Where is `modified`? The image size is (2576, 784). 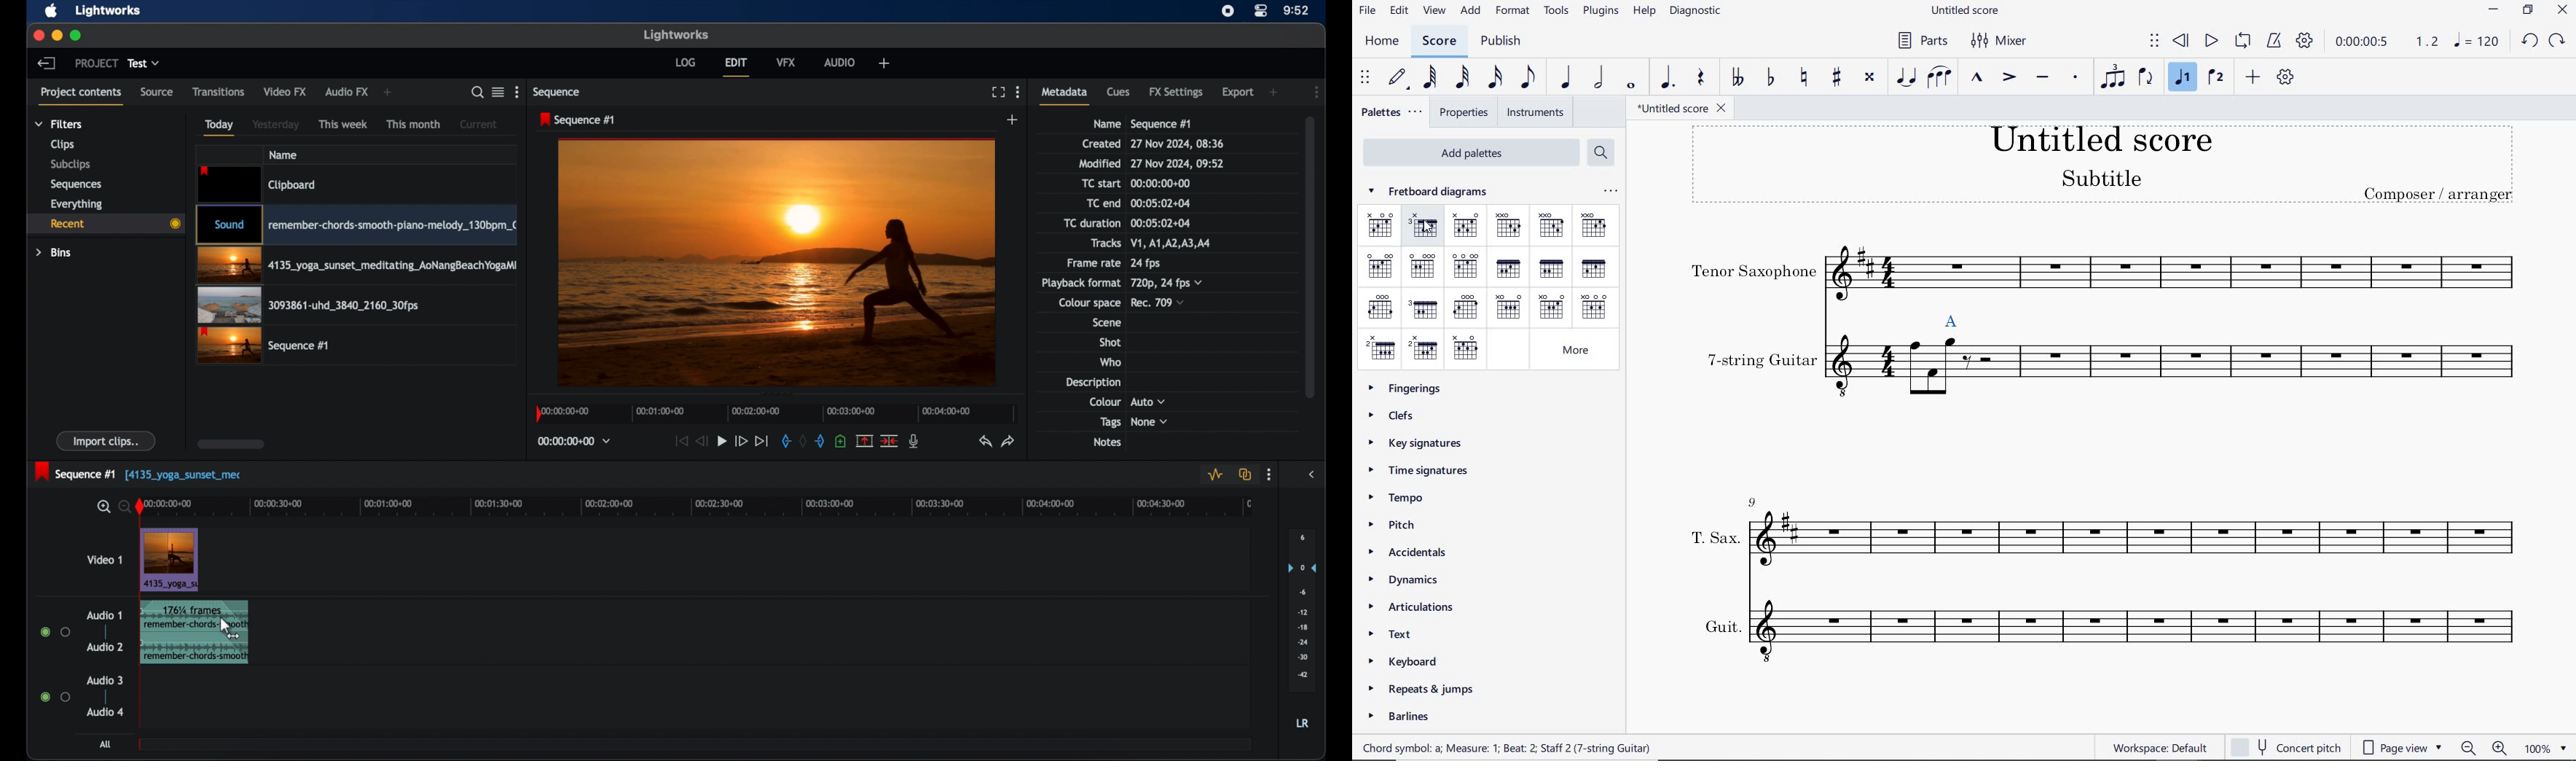 modified is located at coordinates (1178, 163).